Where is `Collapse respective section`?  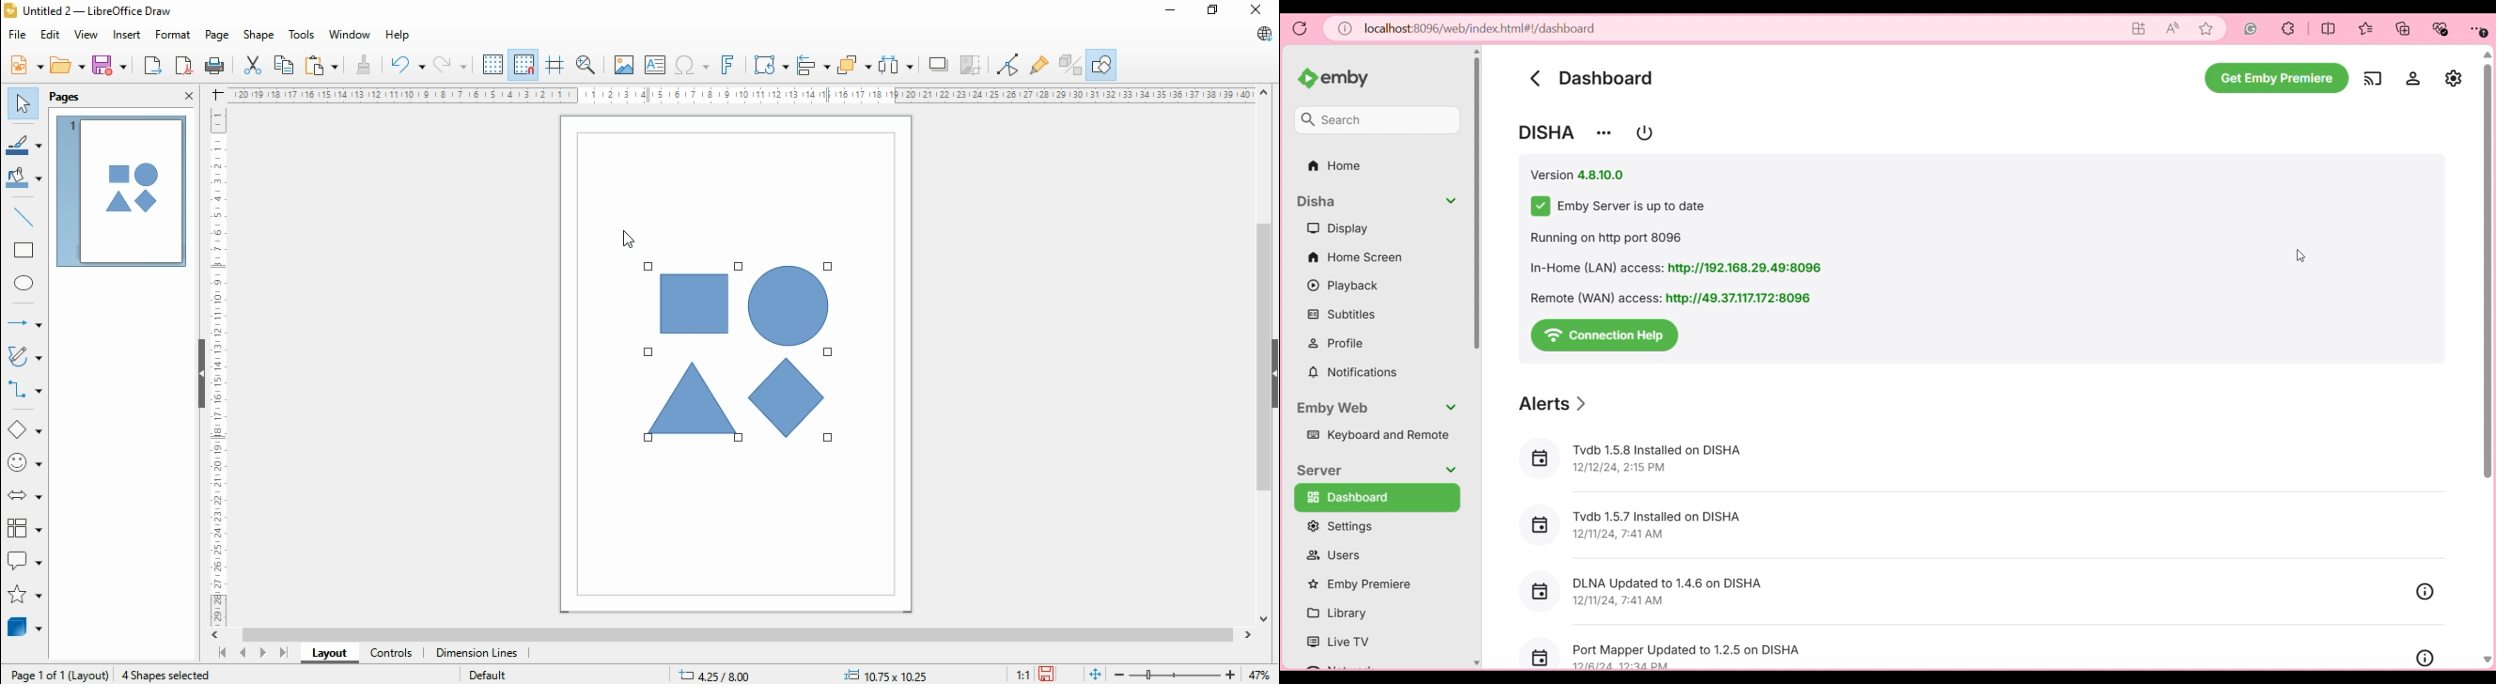
Collapse respective section is located at coordinates (1451, 336).